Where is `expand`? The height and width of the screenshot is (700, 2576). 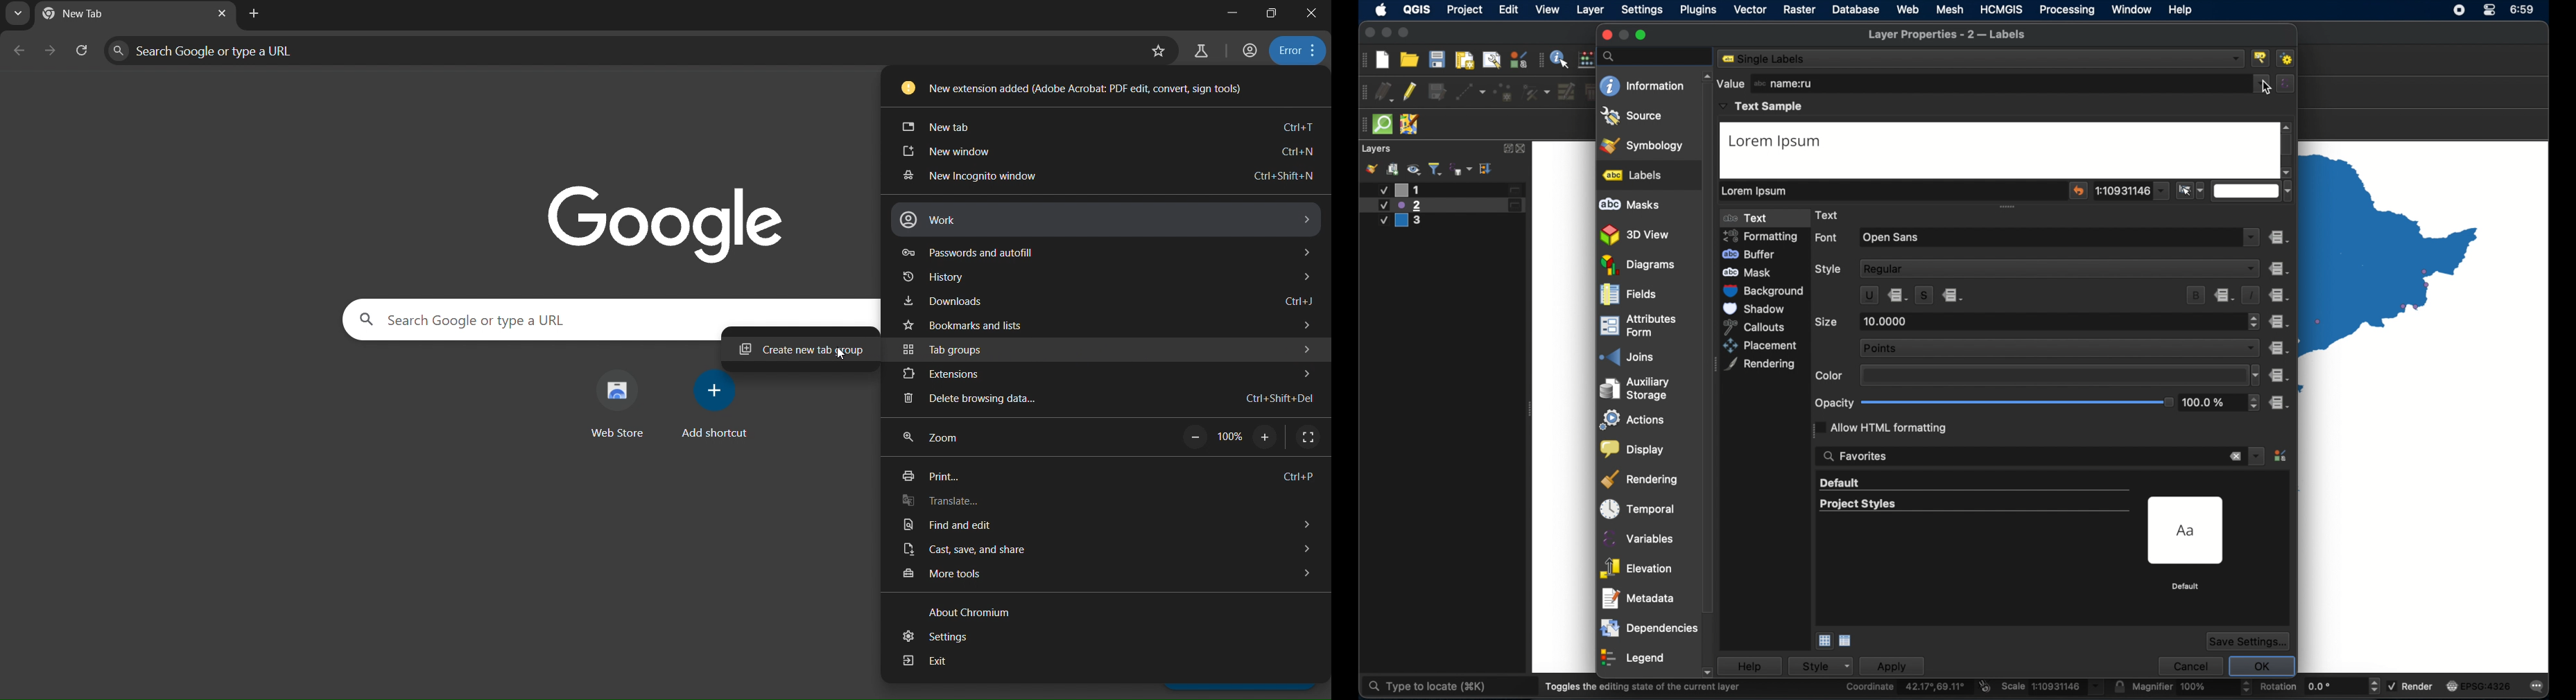
expand is located at coordinates (1506, 148).